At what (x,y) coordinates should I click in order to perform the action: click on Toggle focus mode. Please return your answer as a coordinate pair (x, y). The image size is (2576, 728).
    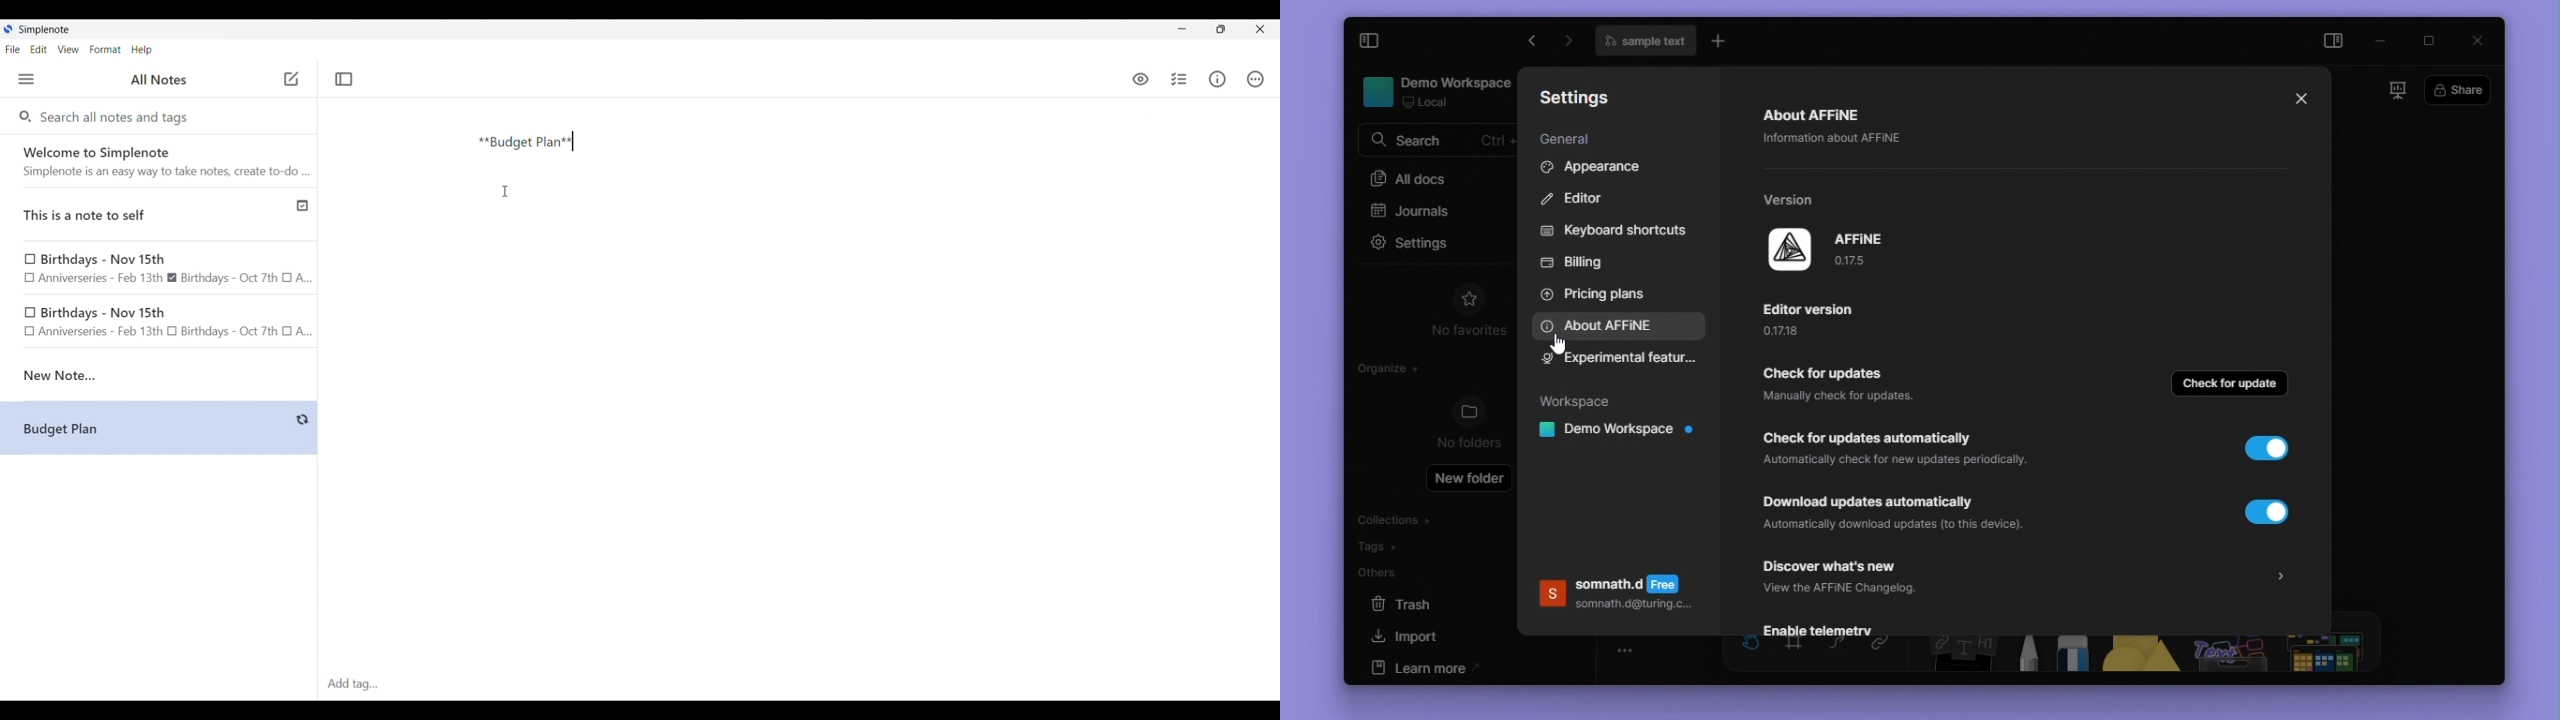
    Looking at the image, I should click on (343, 79).